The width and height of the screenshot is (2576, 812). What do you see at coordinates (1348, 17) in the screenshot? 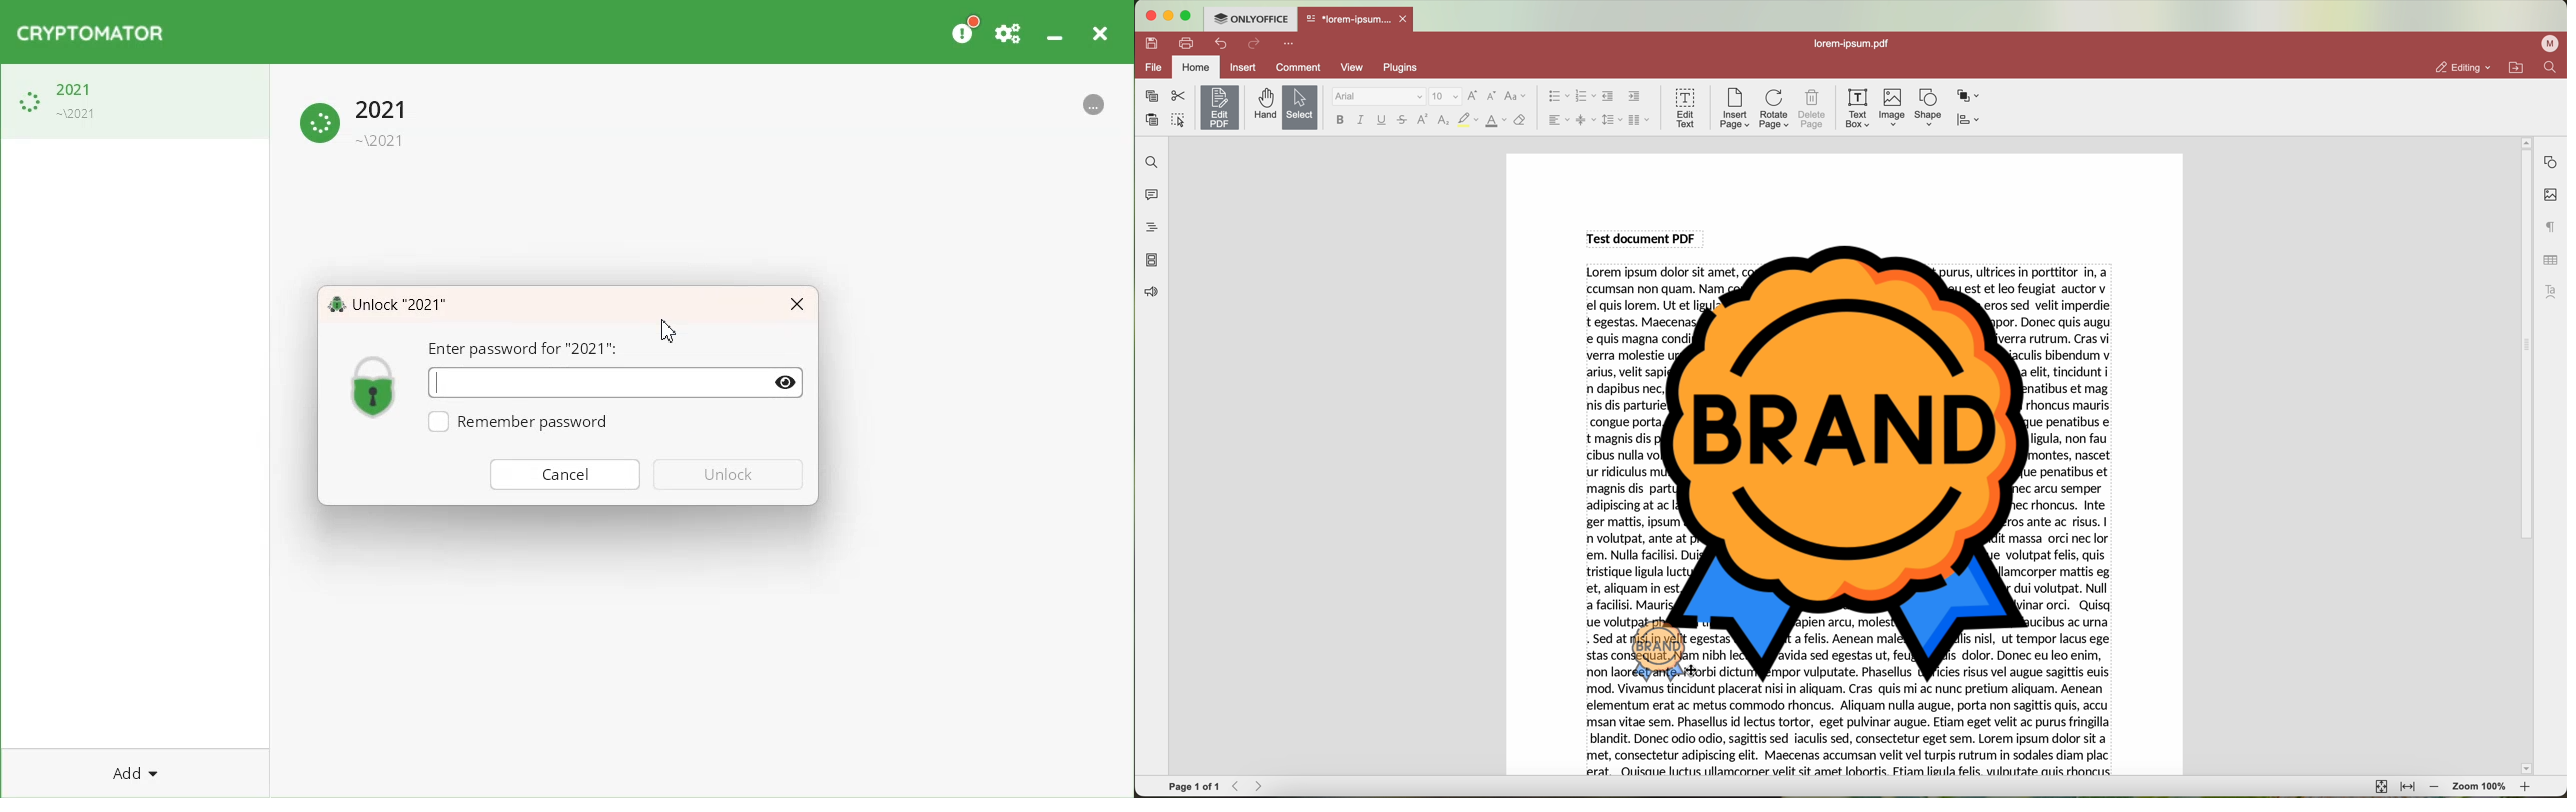
I see `*lorem-ipsum....` at bounding box center [1348, 17].